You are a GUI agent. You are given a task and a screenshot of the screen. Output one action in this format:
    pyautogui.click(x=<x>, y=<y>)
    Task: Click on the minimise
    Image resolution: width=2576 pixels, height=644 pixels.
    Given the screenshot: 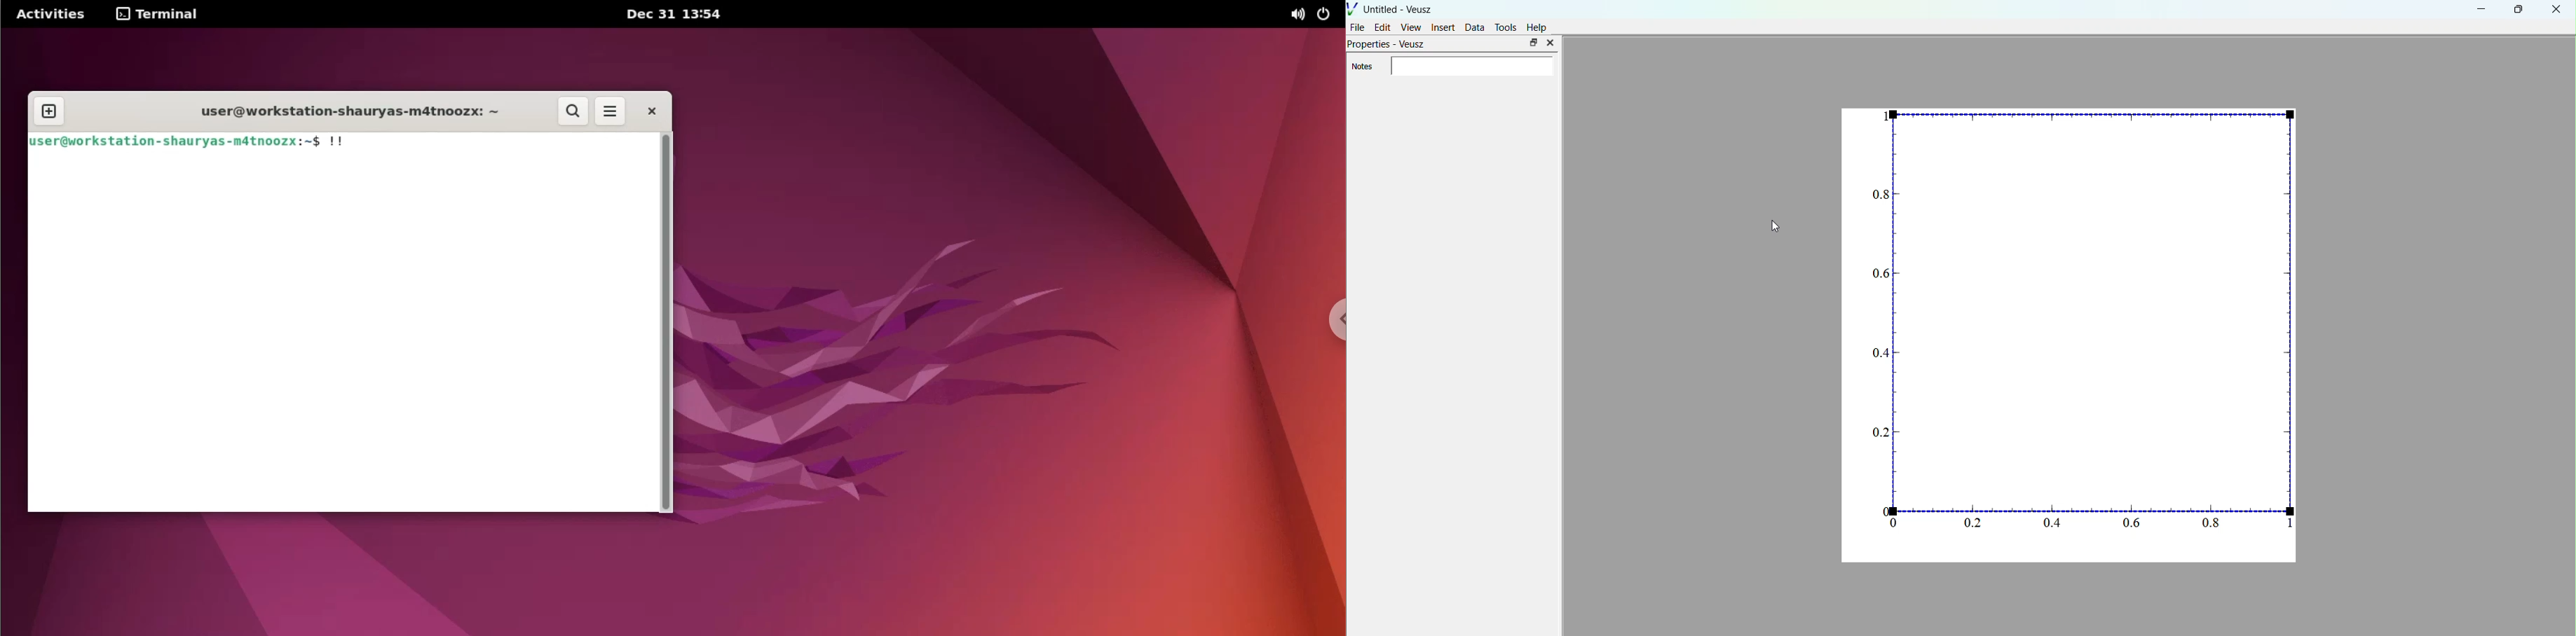 What is the action you would take?
    pyautogui.click(x=2482, y=8)
    